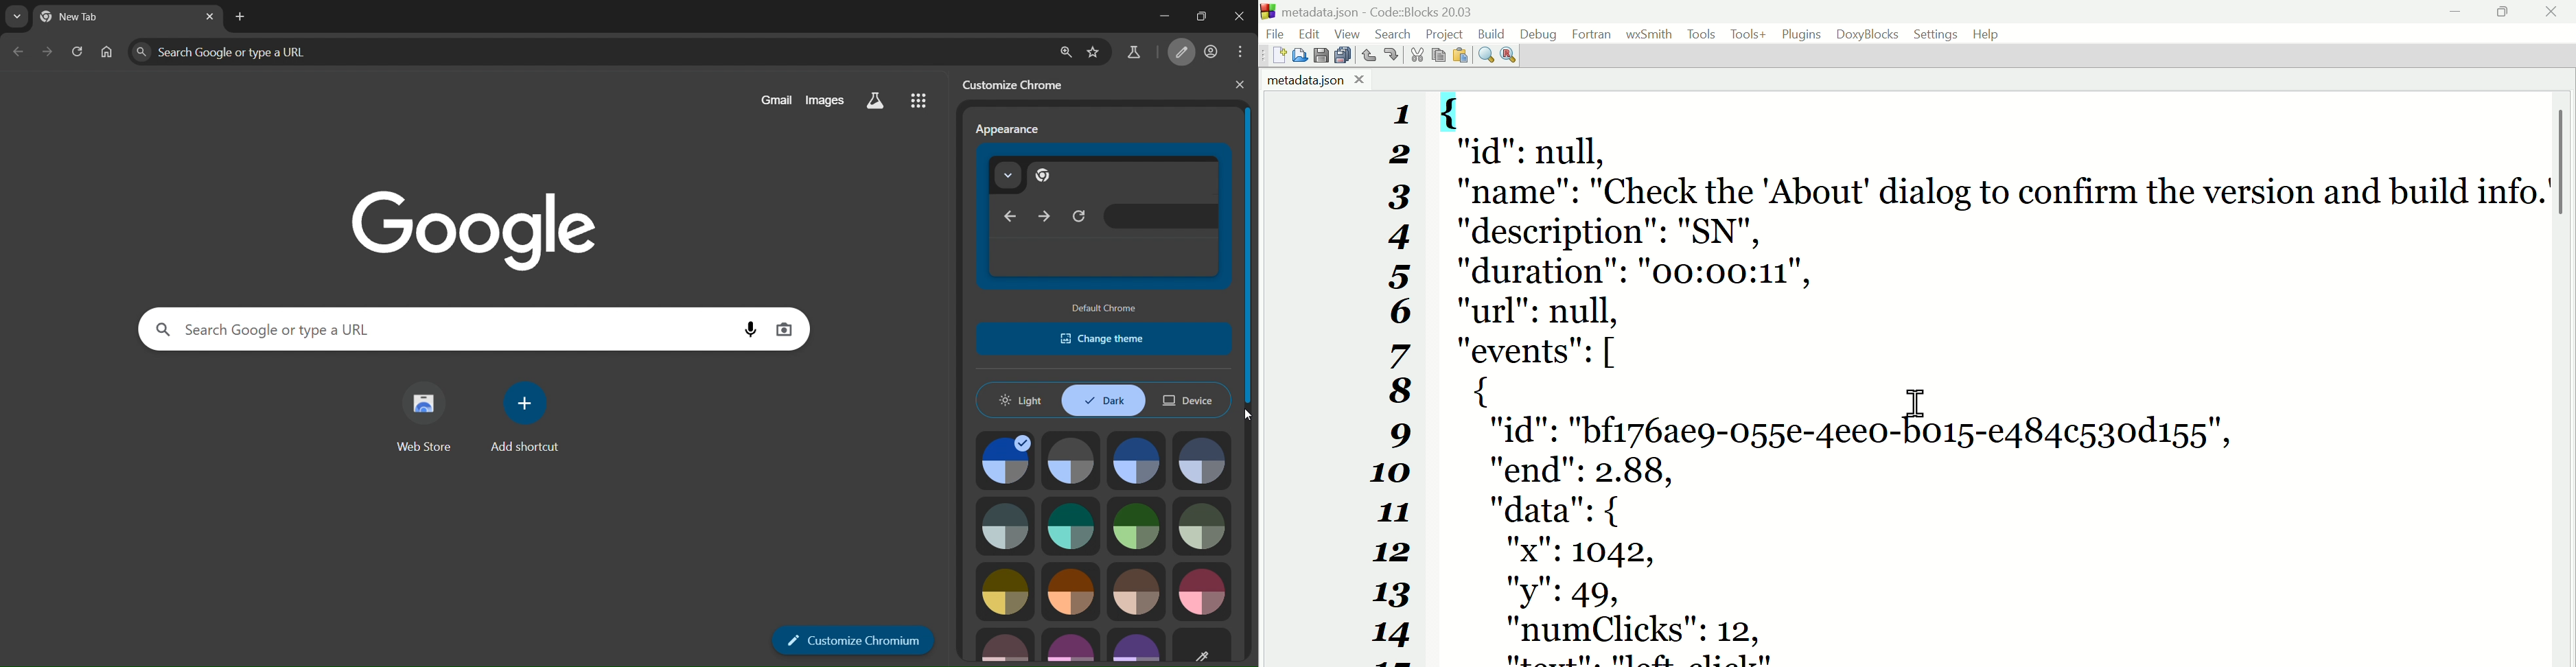  I want to click on Search Google or type a URL, so click(442, 329).